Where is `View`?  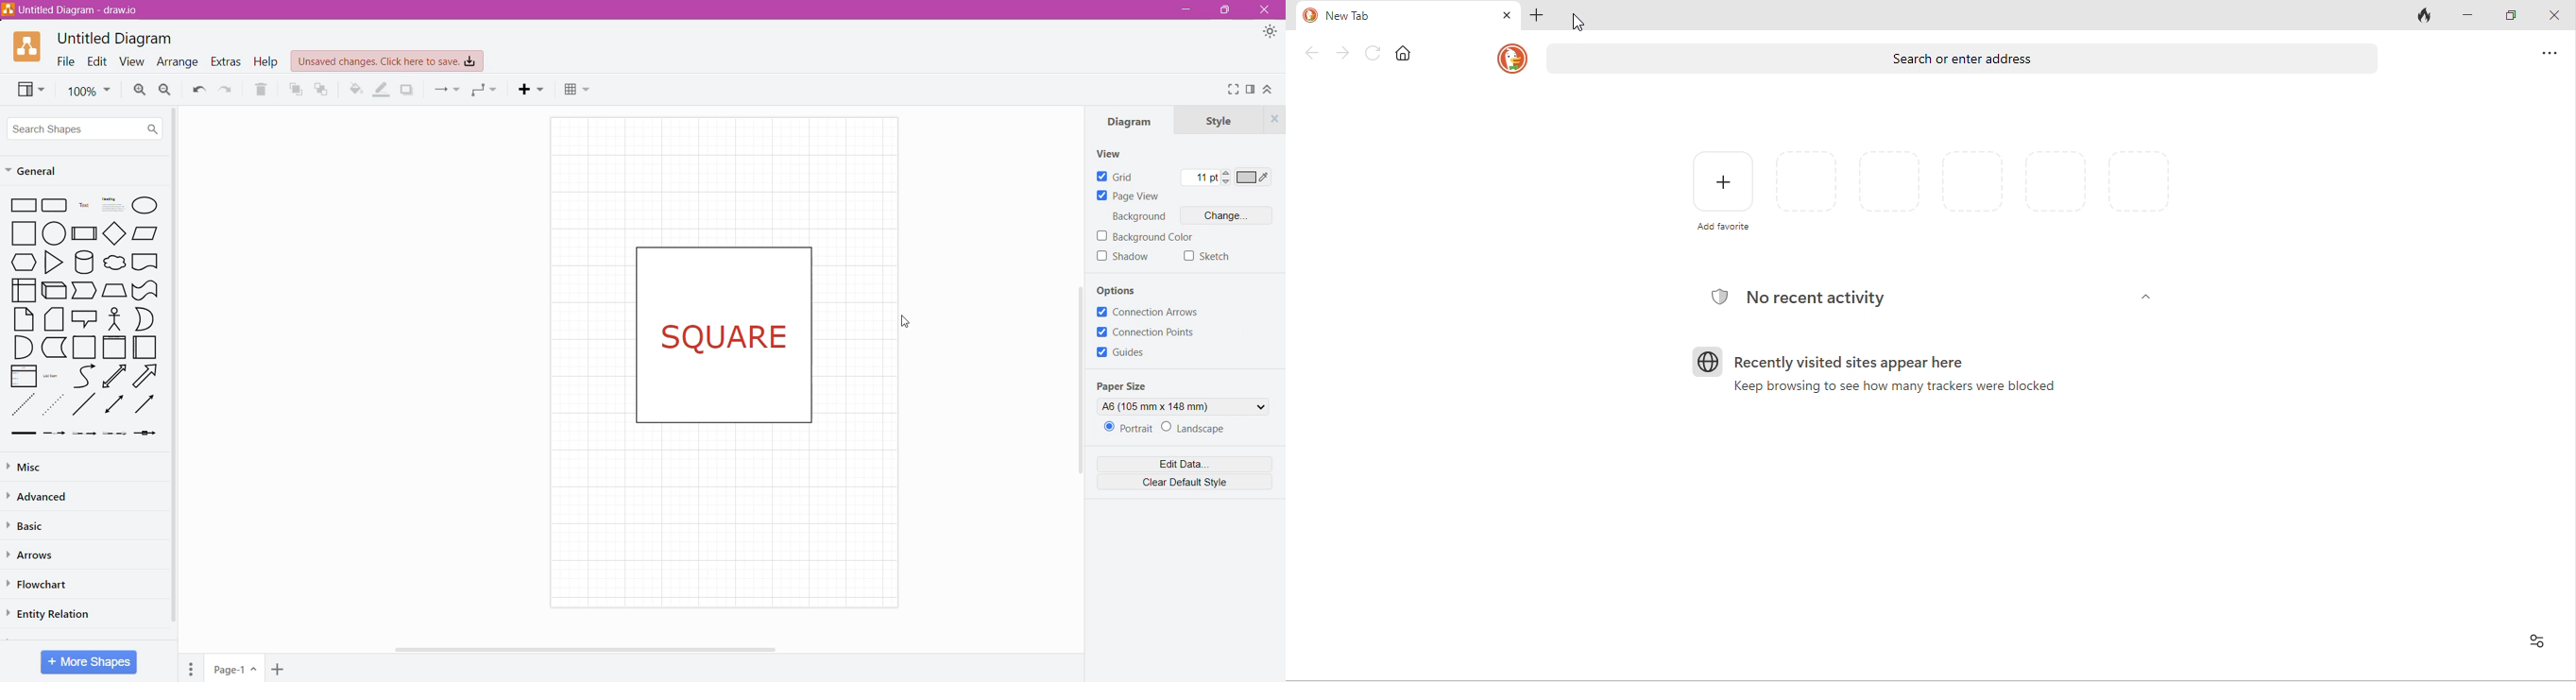 View is located at coordinates (133, 60).